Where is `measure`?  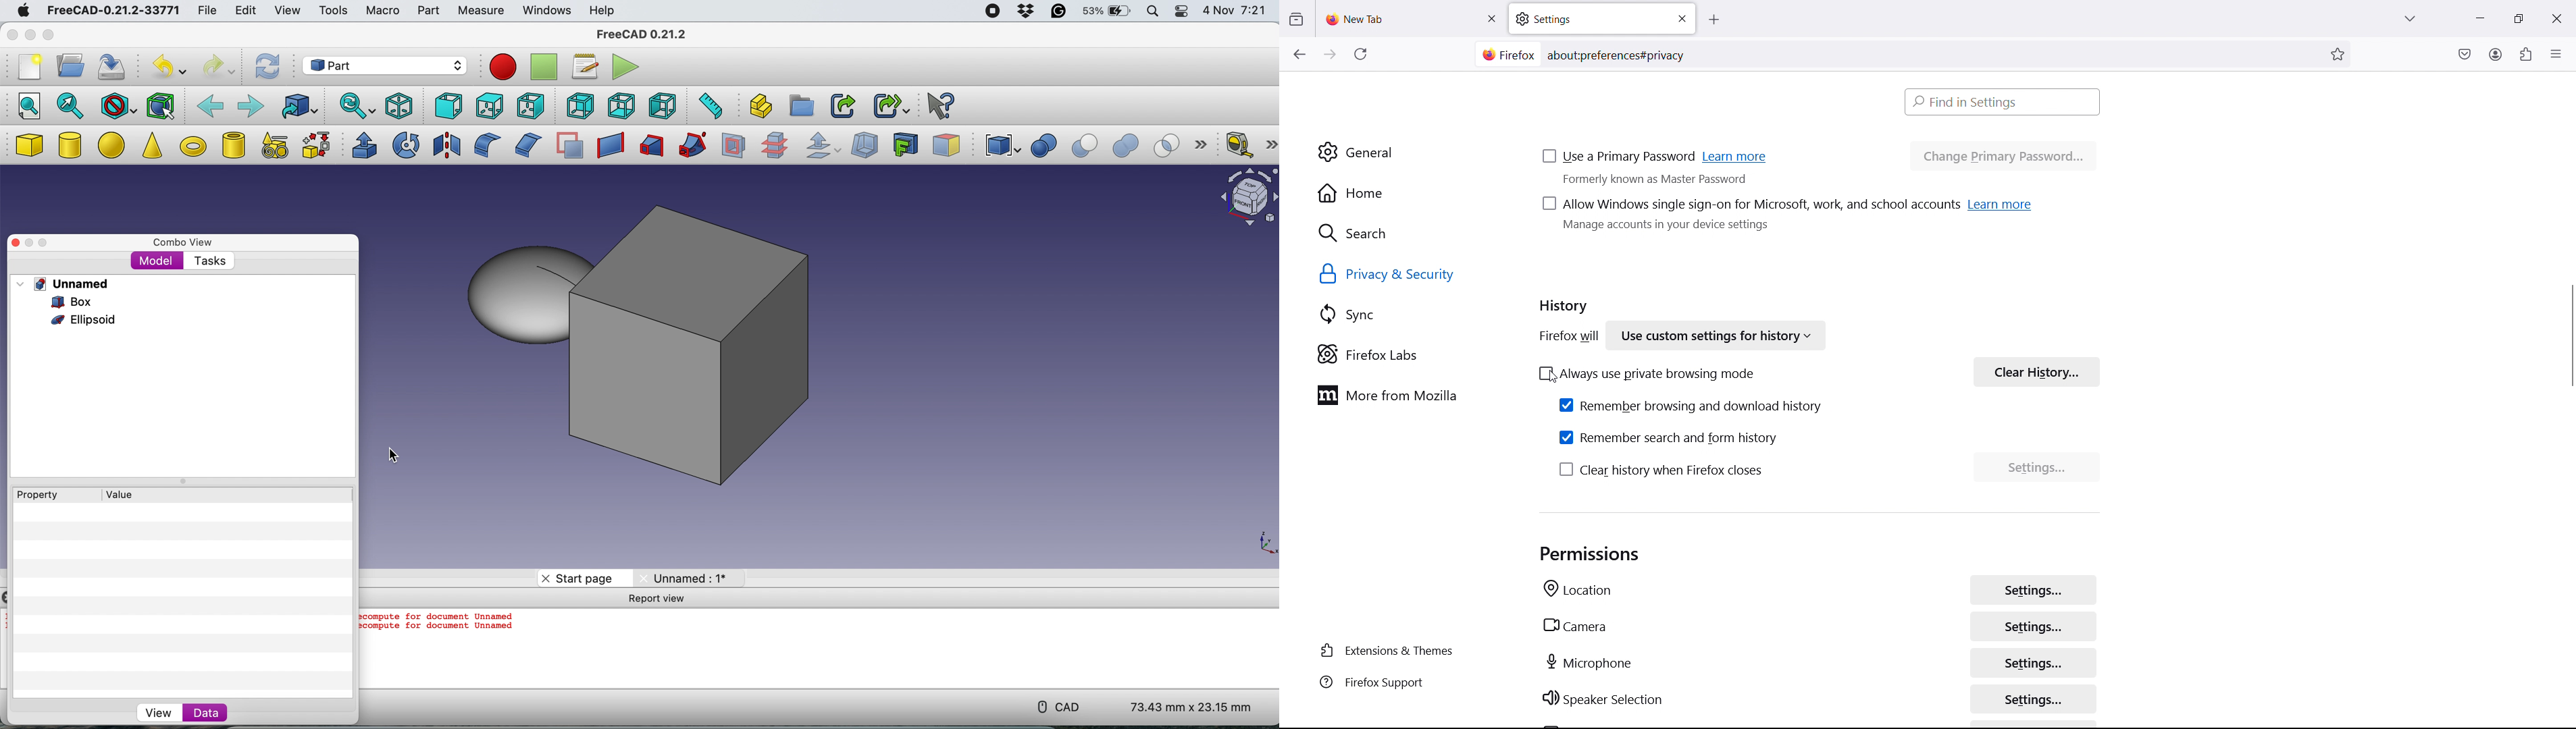
measure is located at coordinates (480, 11).